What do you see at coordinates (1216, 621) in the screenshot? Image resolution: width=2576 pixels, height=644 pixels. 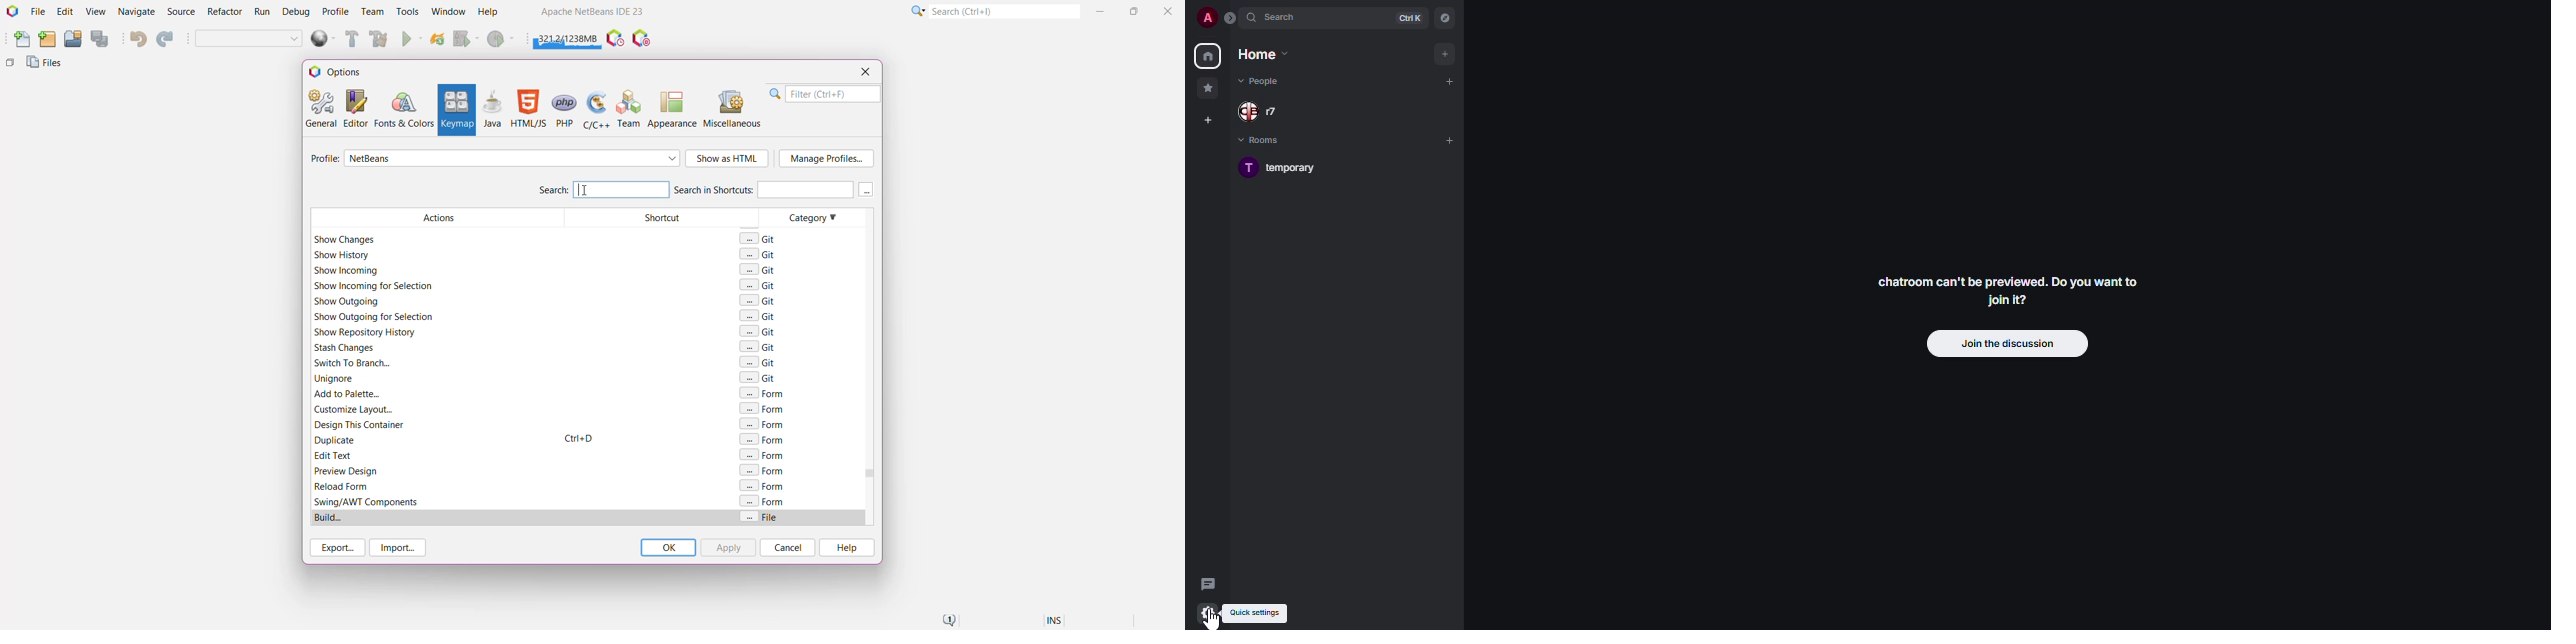 I see `cursor` at bounding box center [1216, 621].